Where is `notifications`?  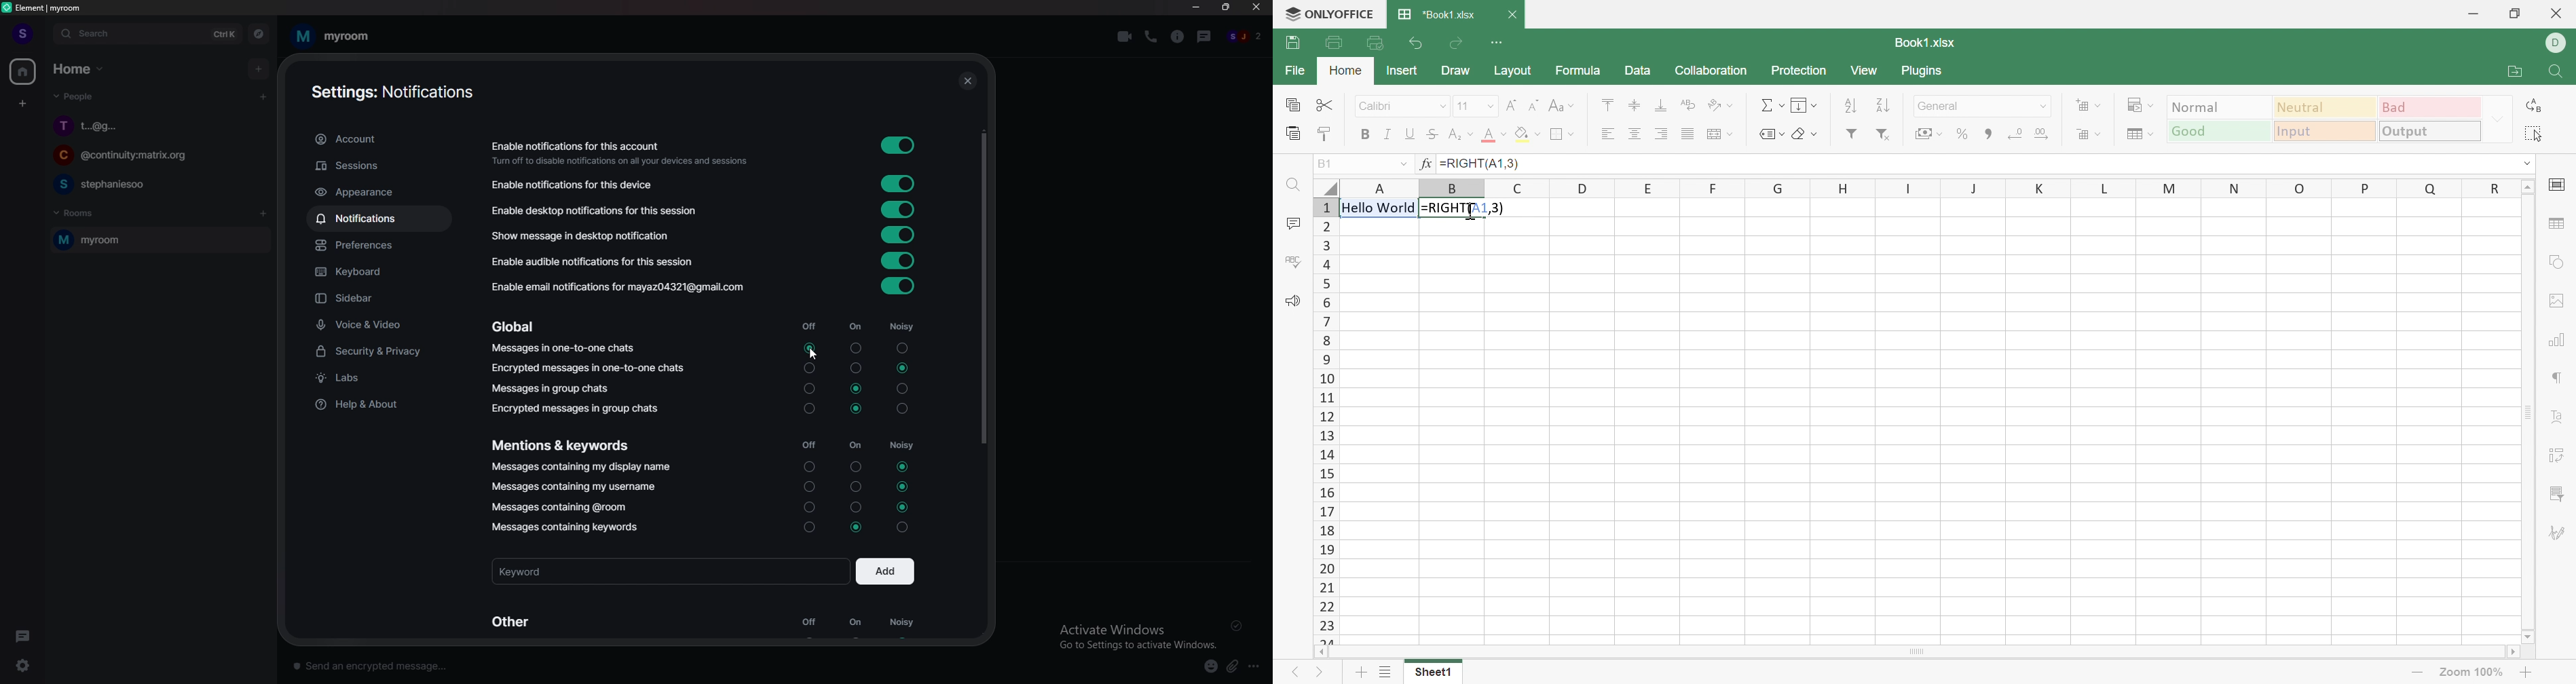 notifications is located at coordinates (377, 217).